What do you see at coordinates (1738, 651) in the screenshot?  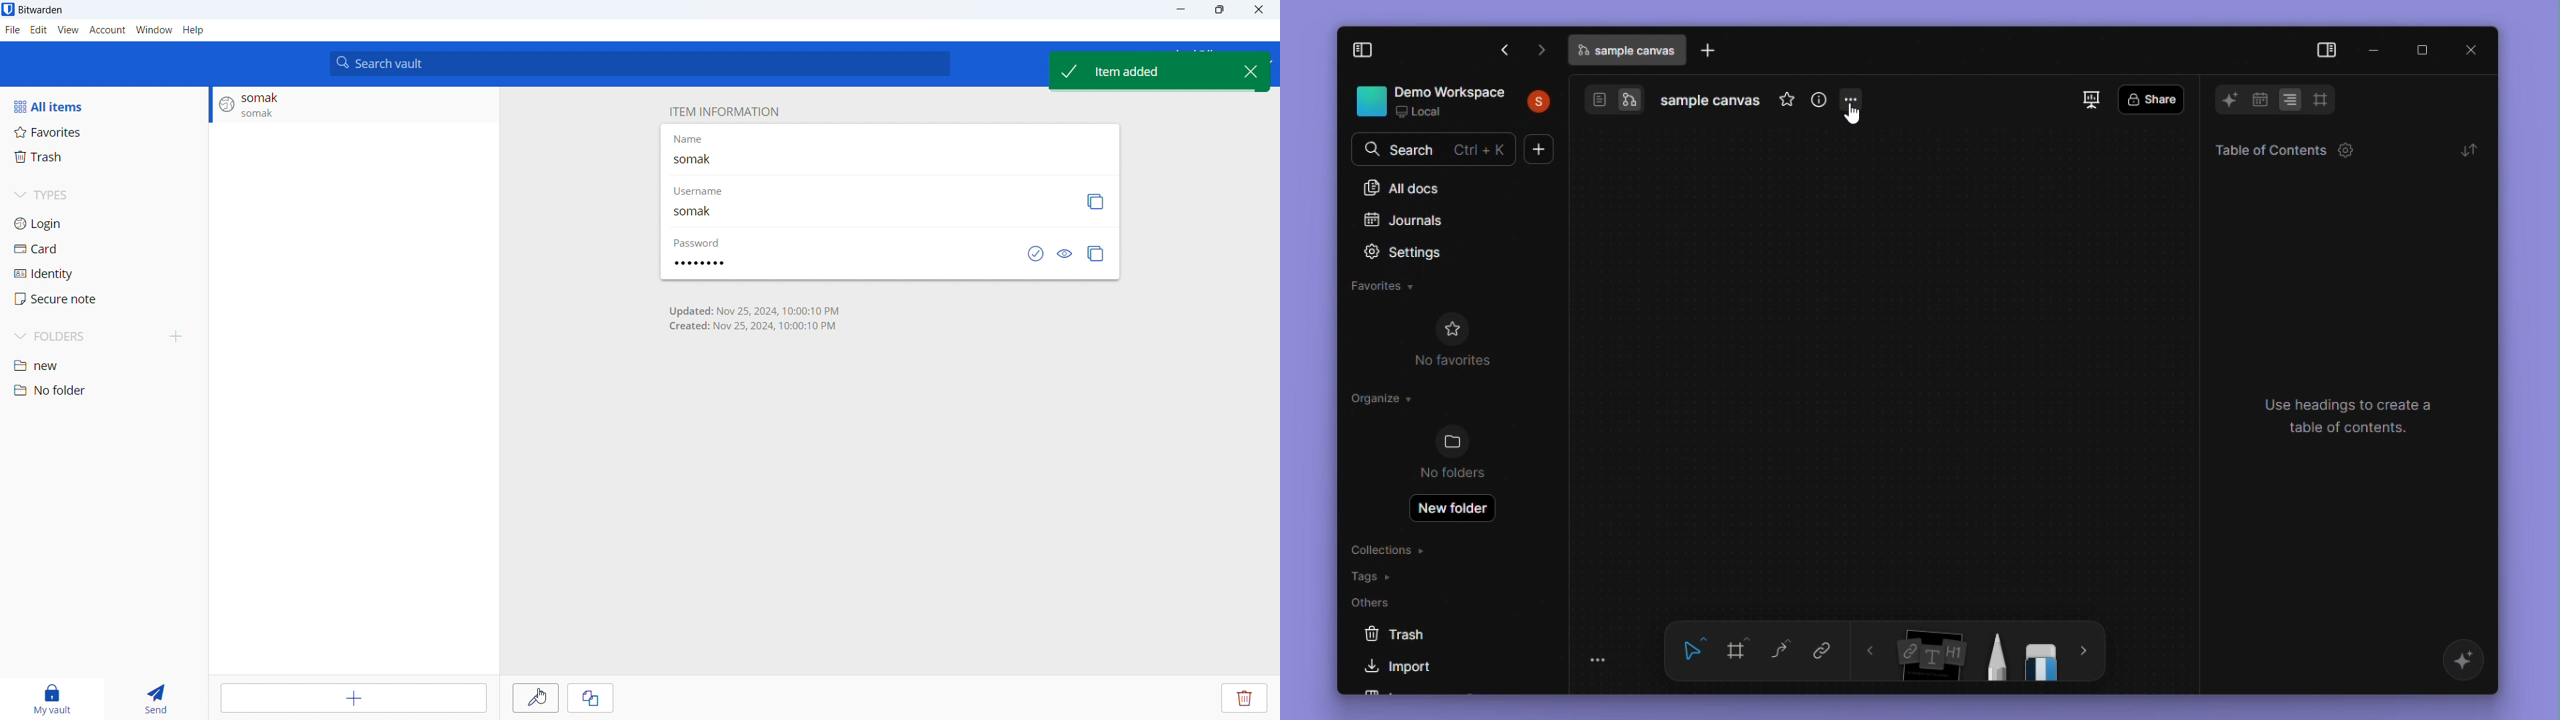 I see `frame` at bounding box center [1738, 651].